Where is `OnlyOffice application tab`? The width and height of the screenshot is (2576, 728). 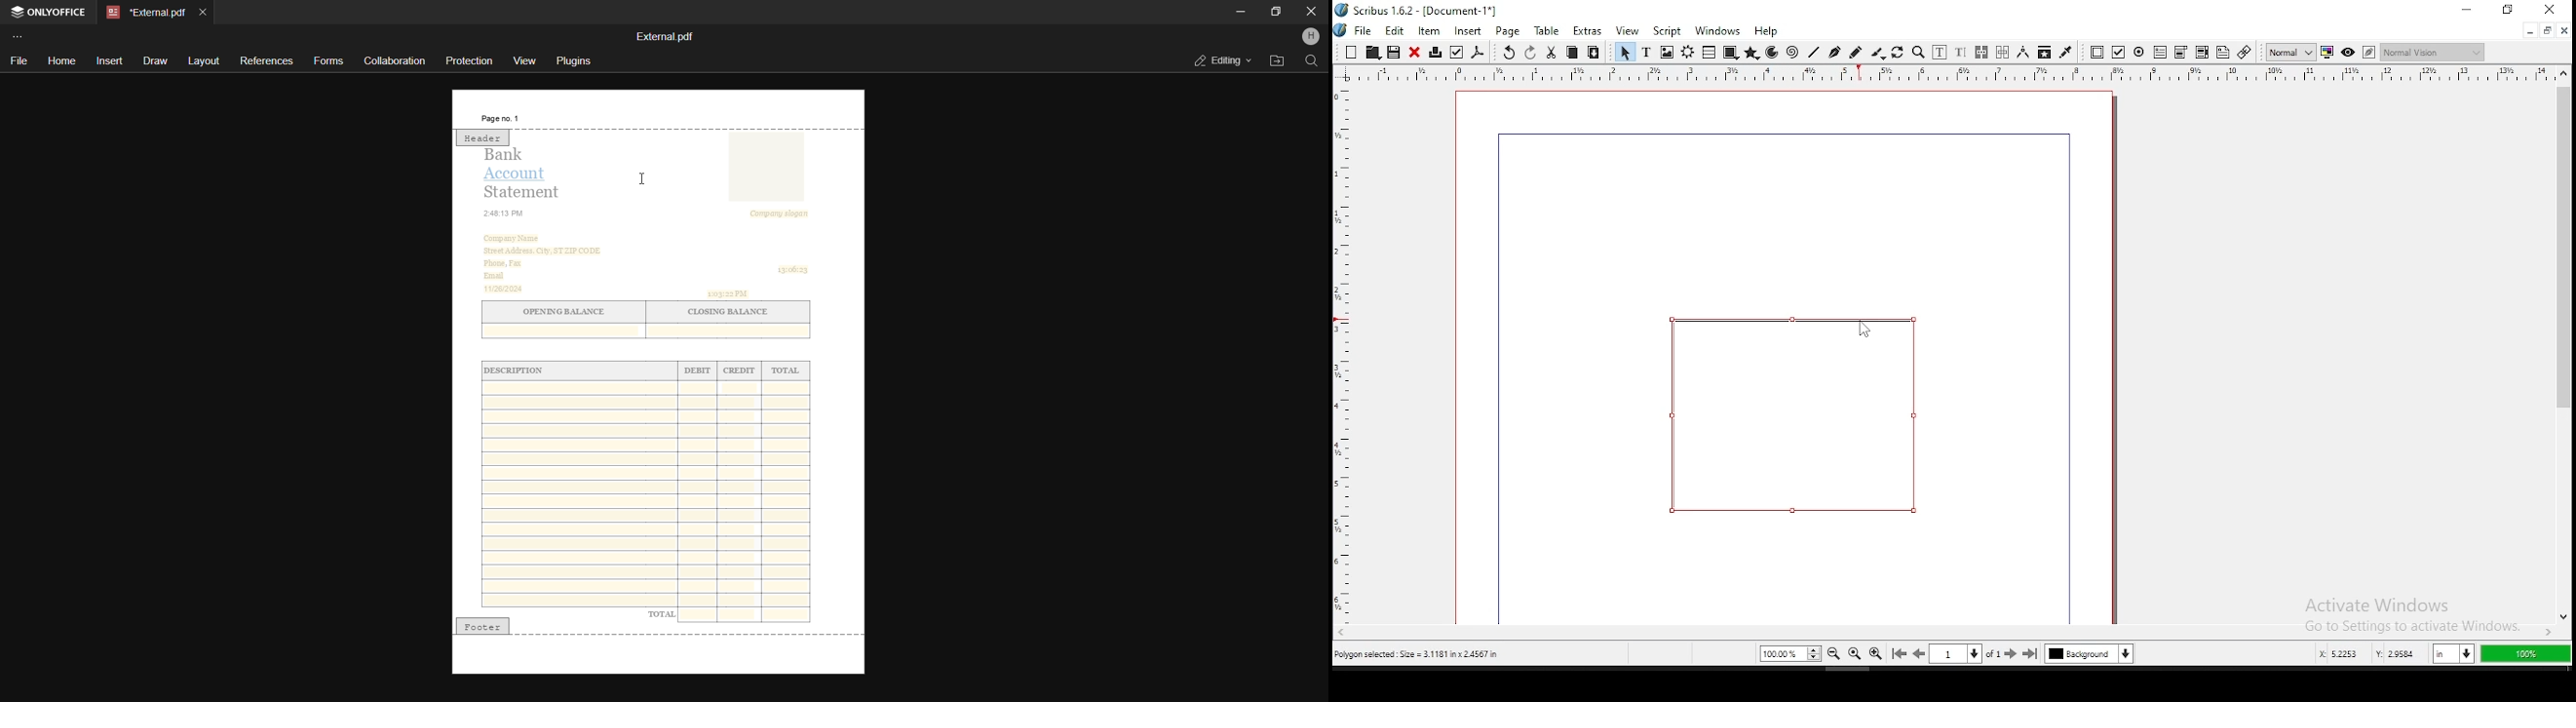 OnlyOffice application tab is located at coordinates (50, 13).